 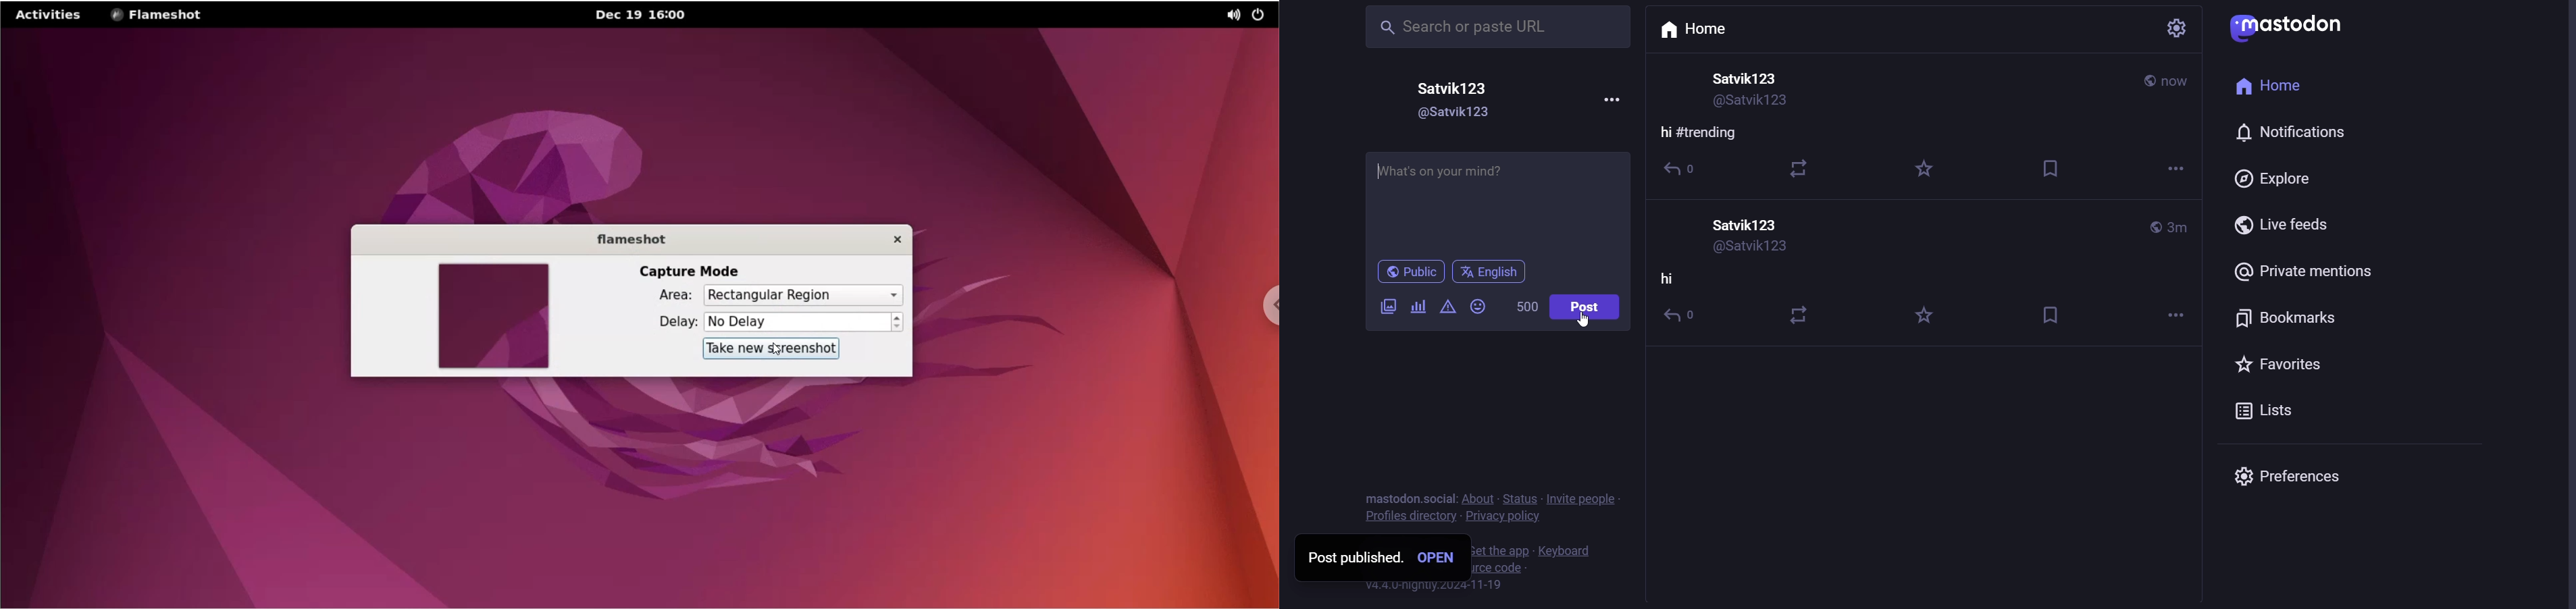 What do you see at coordinates (1351, 560) in the screenshot?
I see `post published` at bounding box center [1351, 560].